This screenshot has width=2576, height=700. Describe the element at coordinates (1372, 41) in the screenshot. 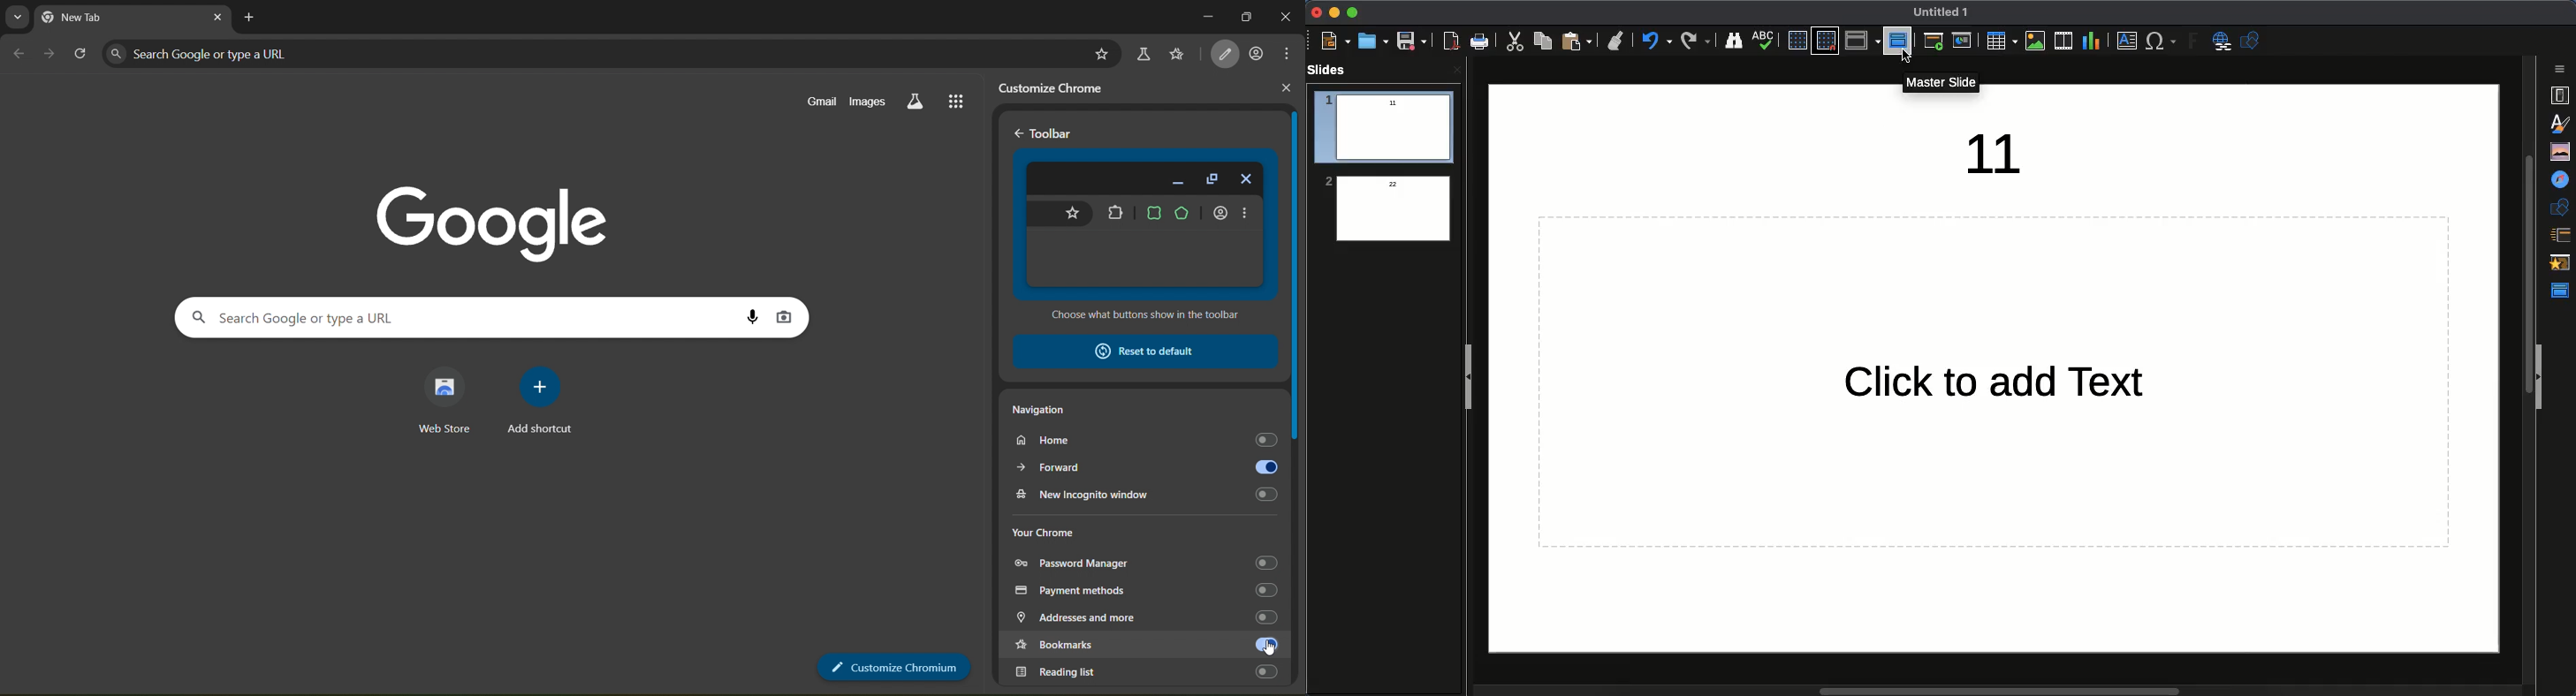

I see `Open` at that location.